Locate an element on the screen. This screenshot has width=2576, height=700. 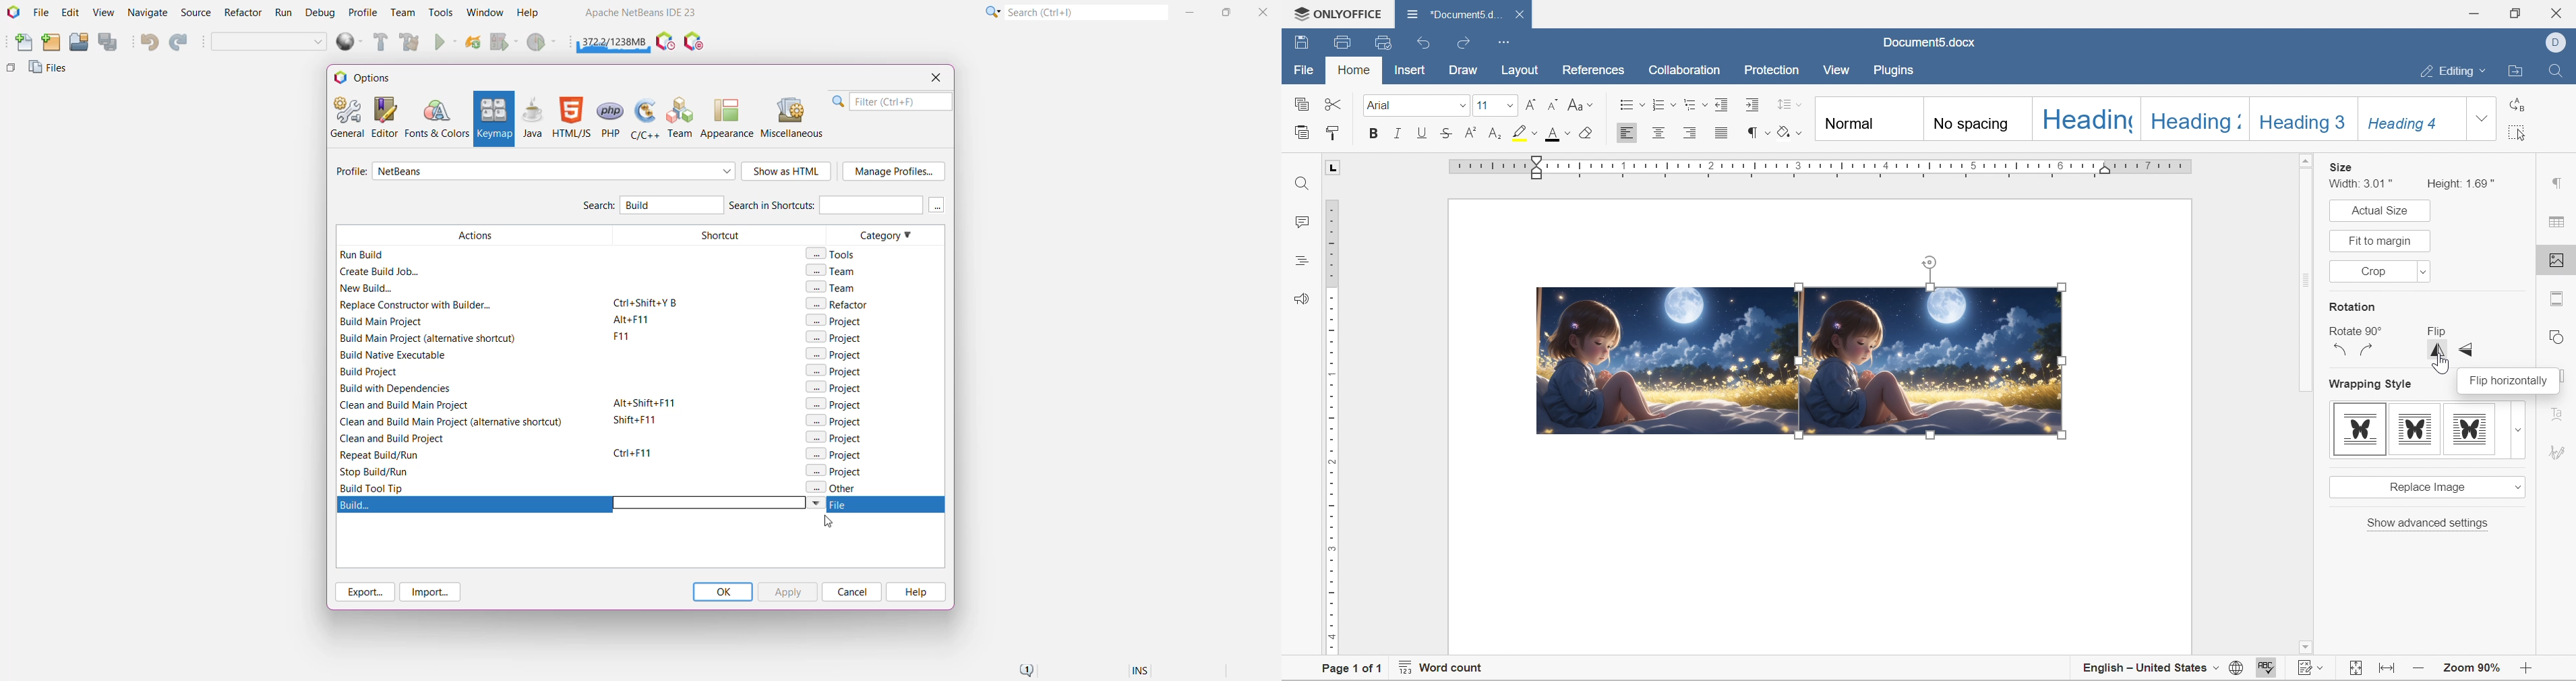
Run is located at coordinates (284, 15).